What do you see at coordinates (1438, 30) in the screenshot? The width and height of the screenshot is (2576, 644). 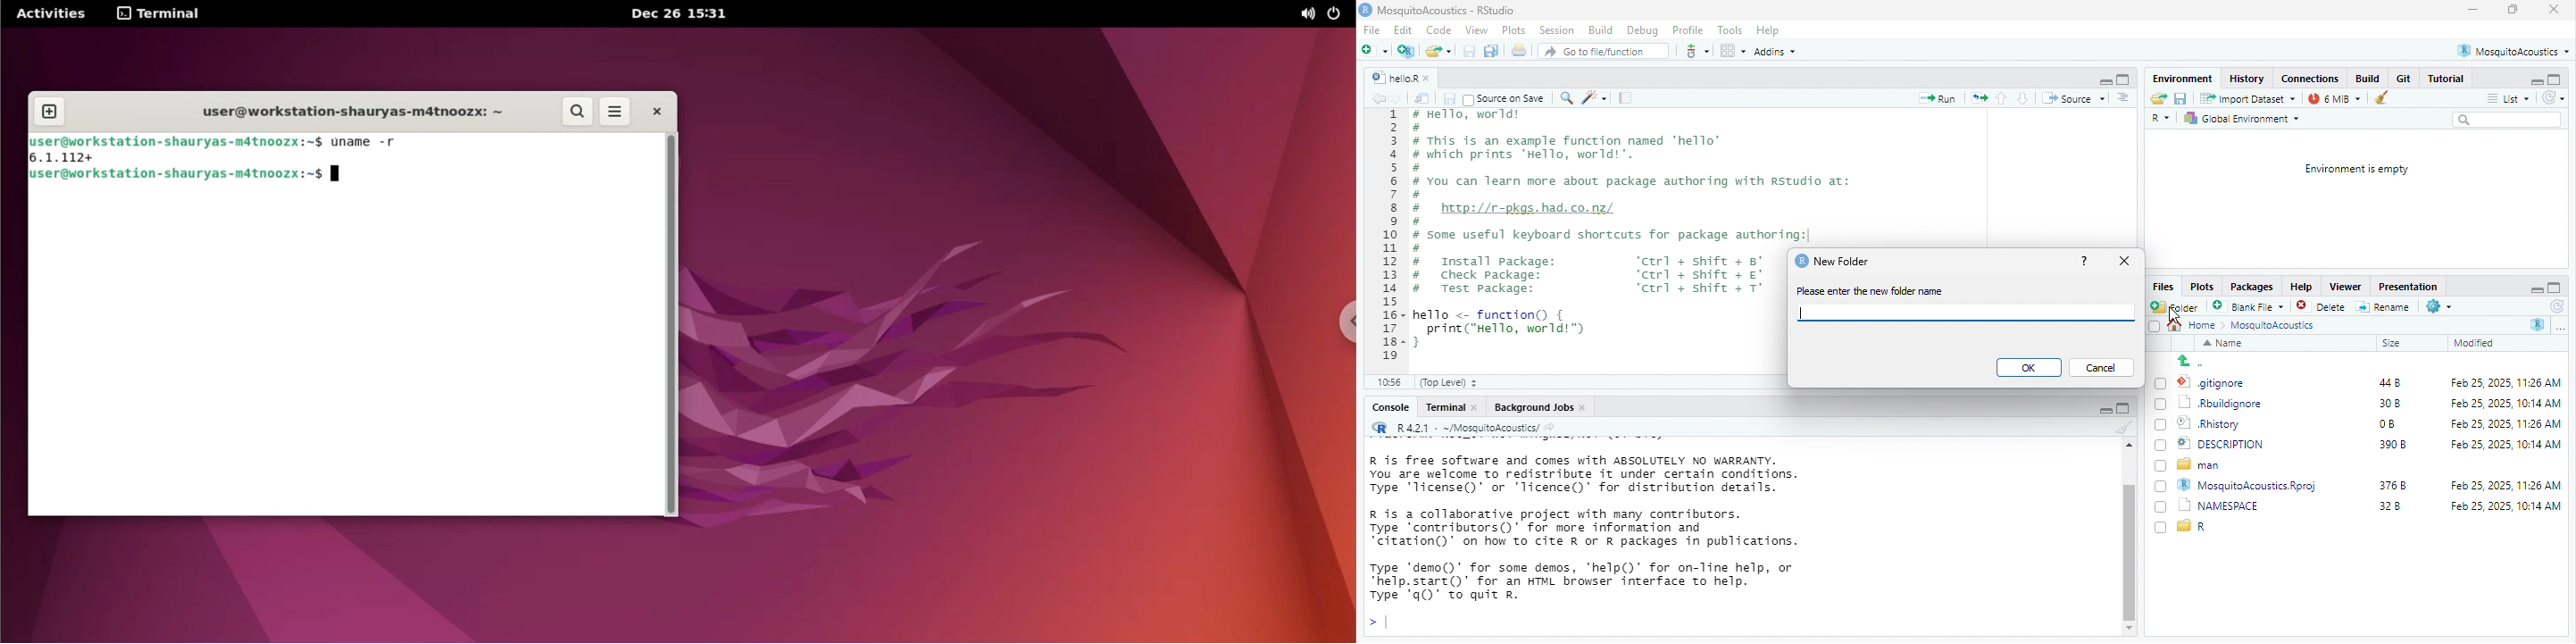 I see `Code` at bounding box center [1438, 30].